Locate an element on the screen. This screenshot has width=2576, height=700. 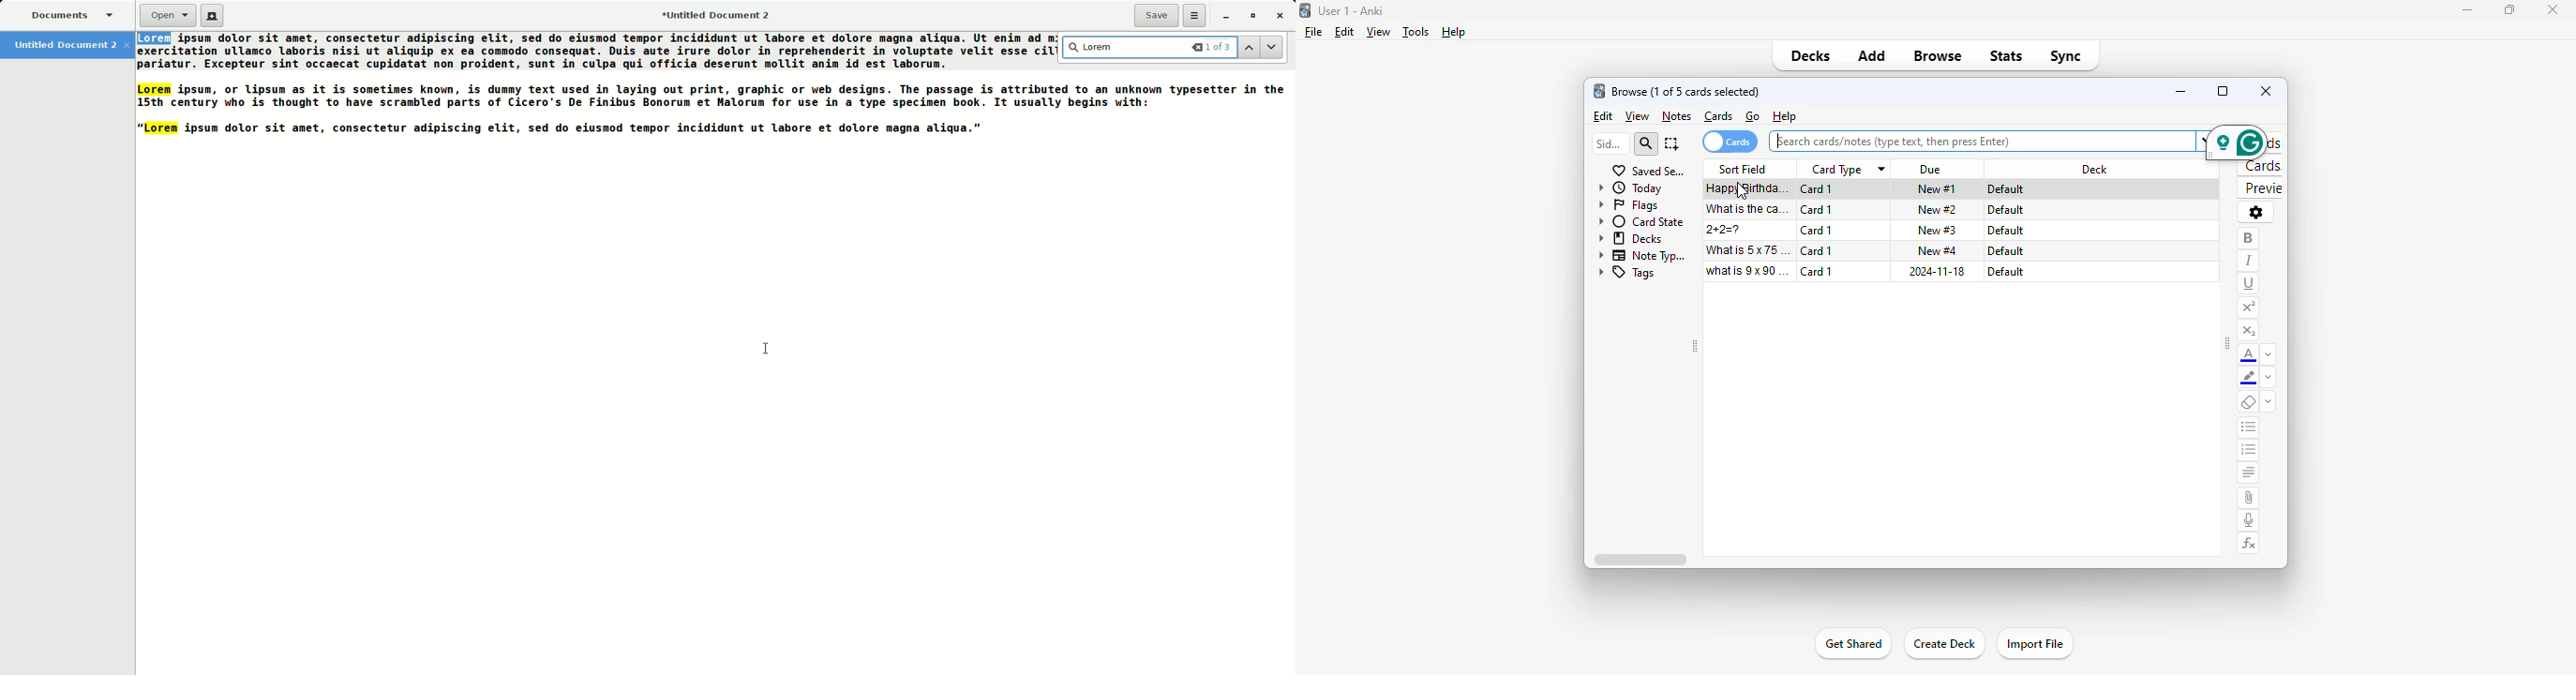
change color is located at coordinates (2269, 353).